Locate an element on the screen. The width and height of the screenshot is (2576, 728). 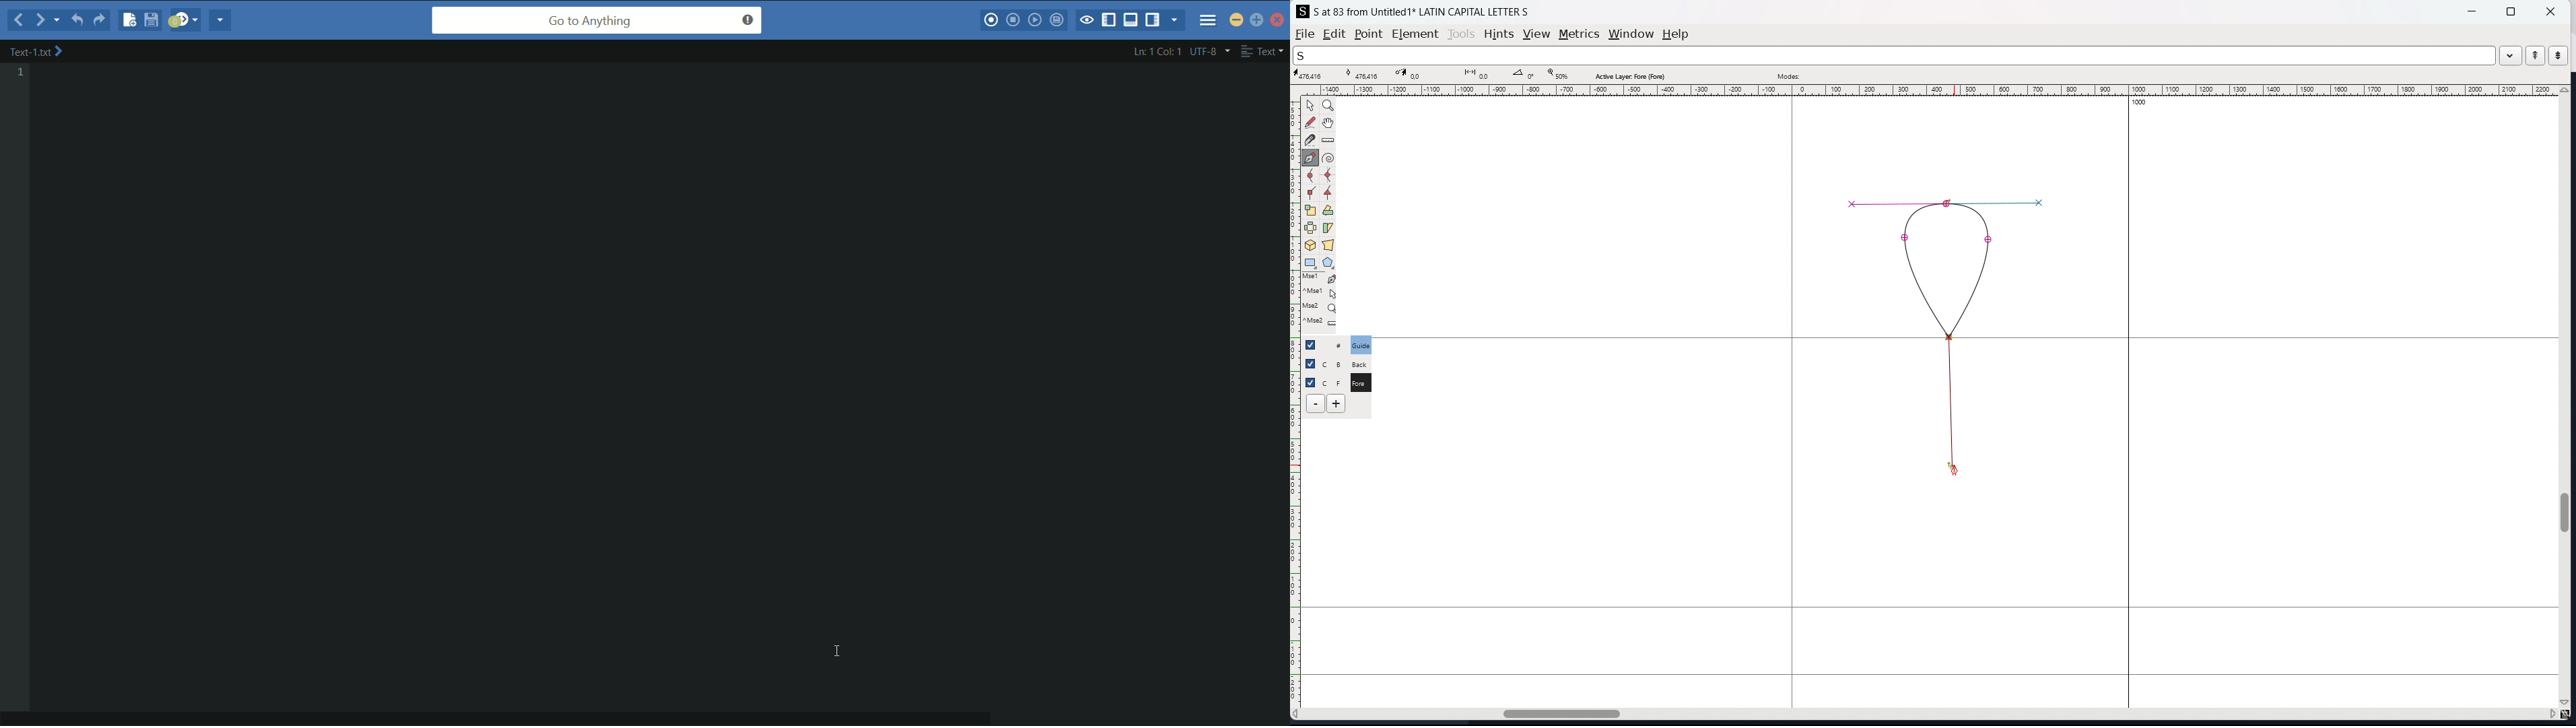
edit is located at coordinates (1334, 34).